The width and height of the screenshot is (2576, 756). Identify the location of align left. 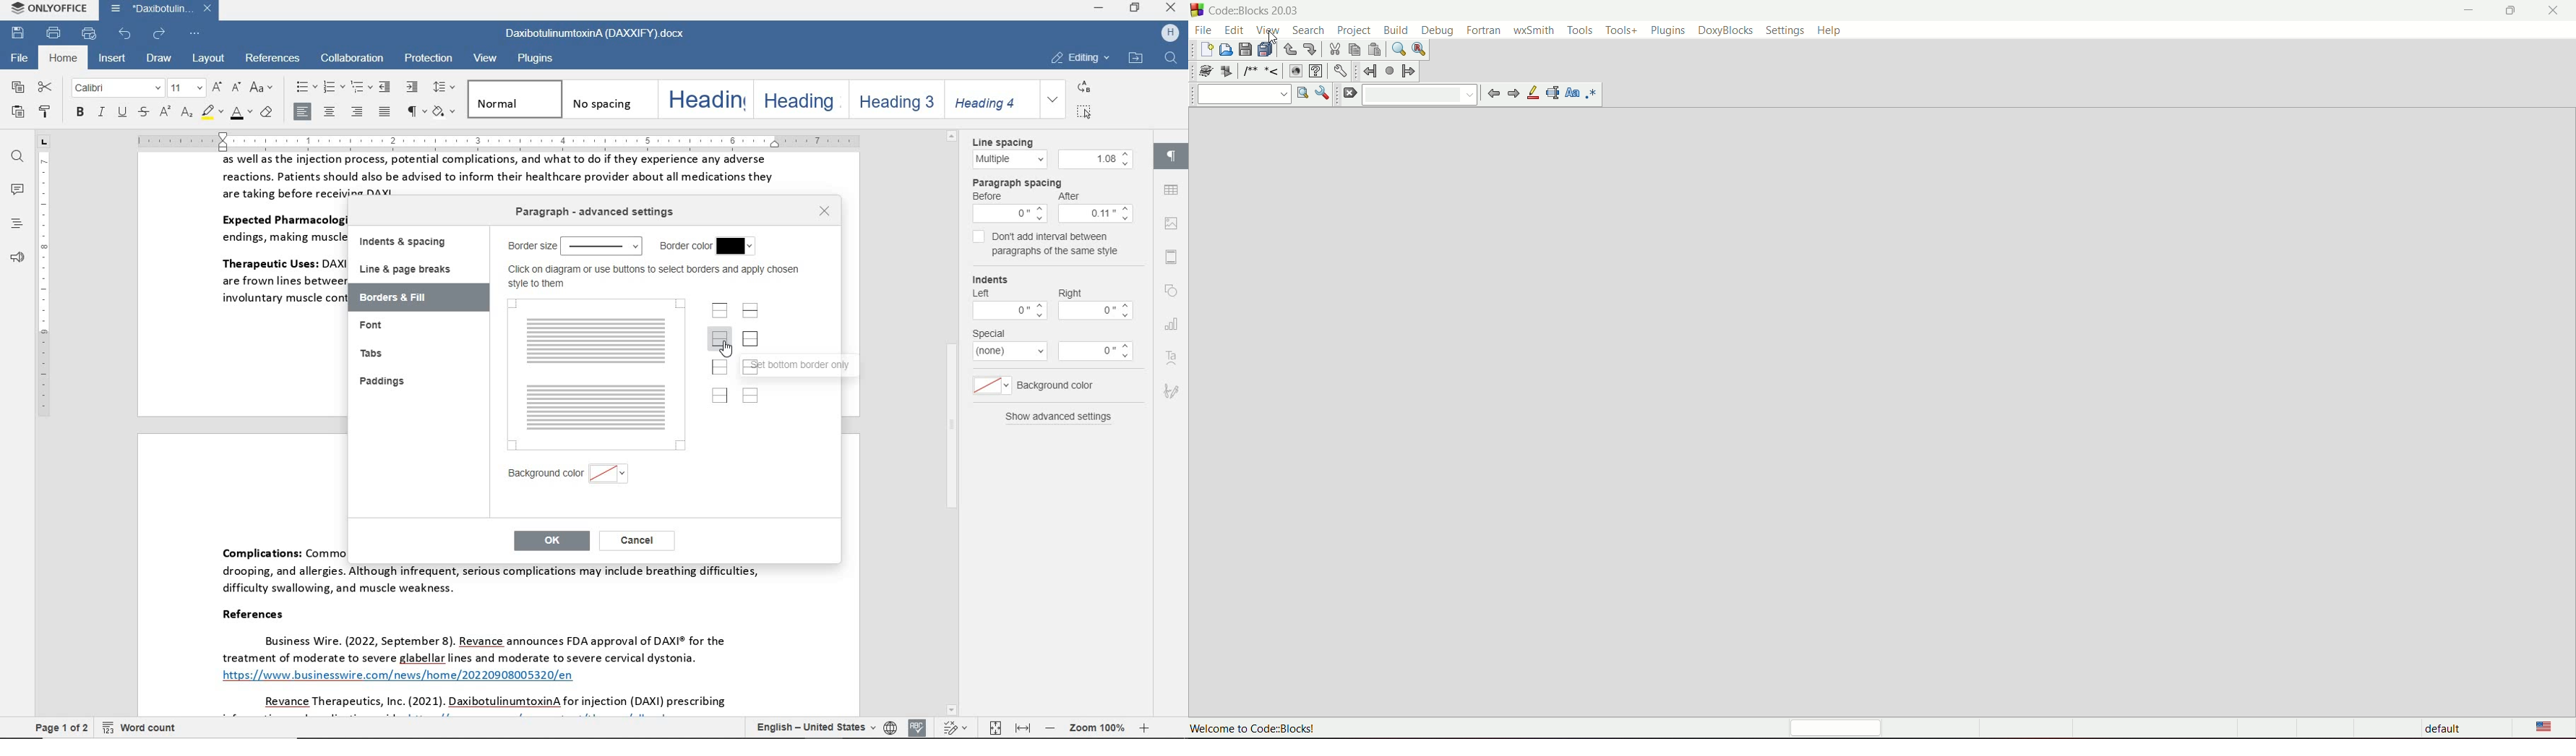
(304, 111).